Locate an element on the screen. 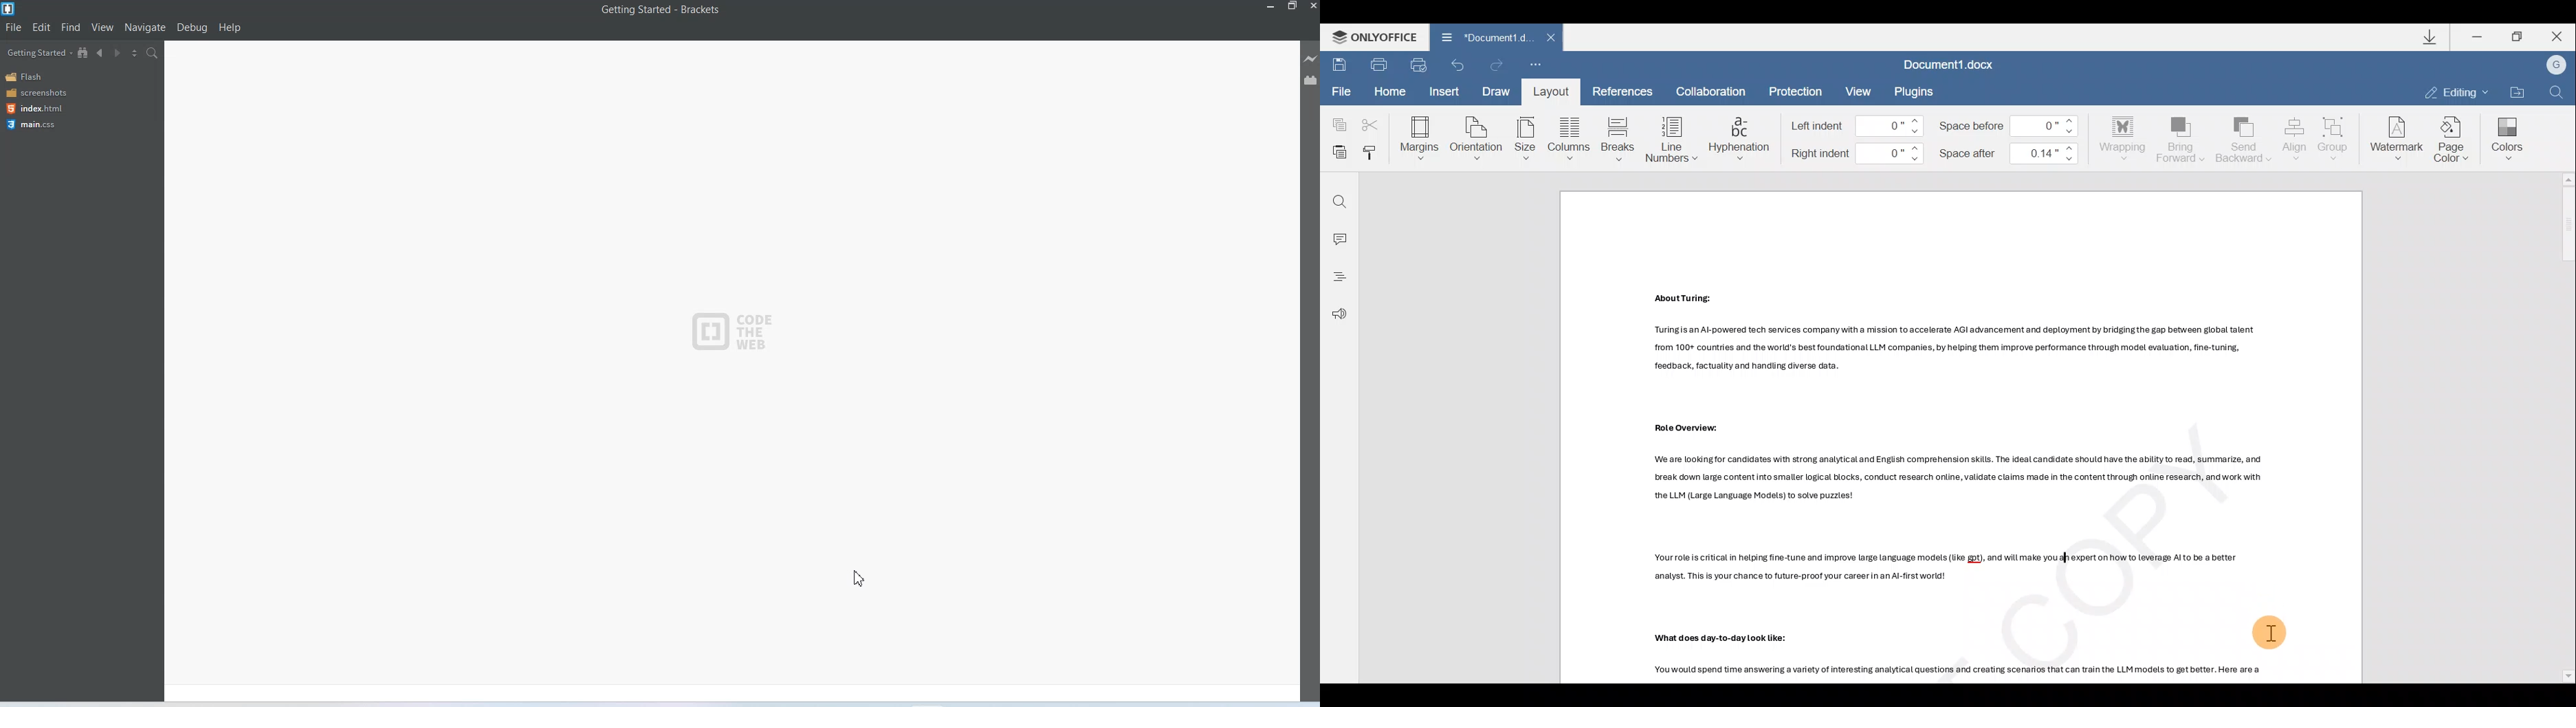 The image size is (2576, 728). Index html is located at coordinates (47, 109).